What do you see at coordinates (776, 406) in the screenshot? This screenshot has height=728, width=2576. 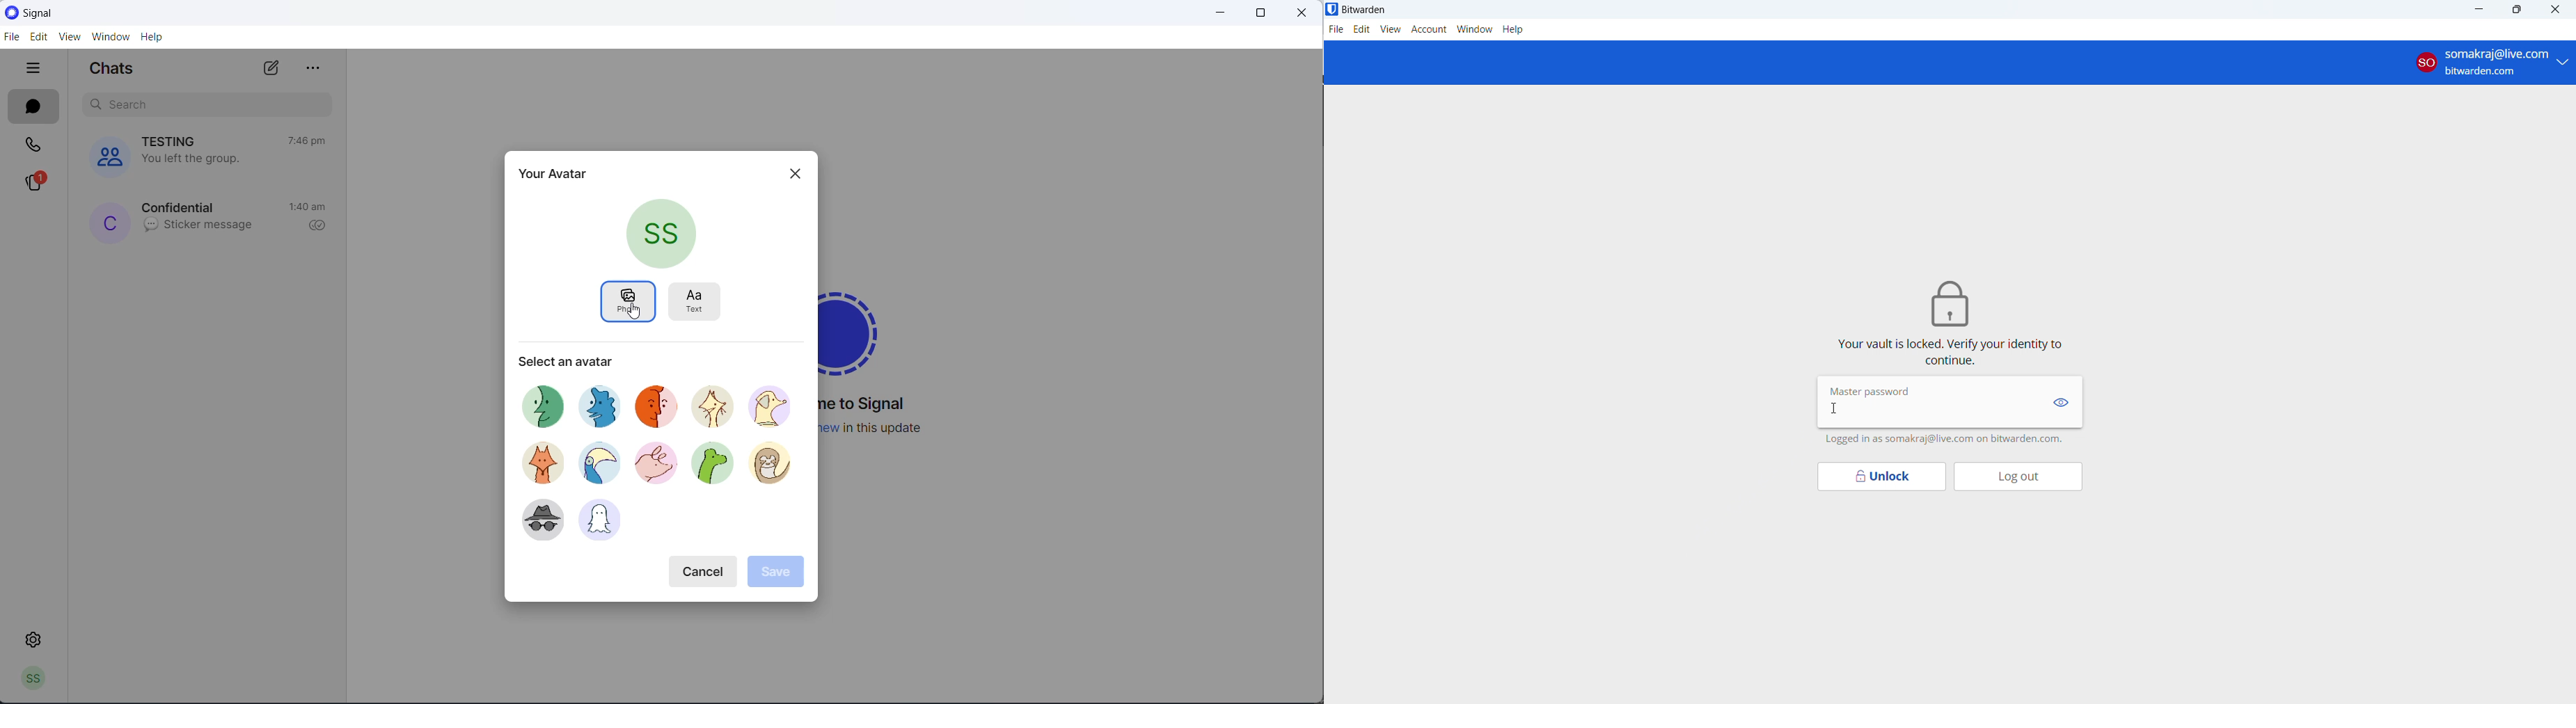 I see `avatar` at bounding box center [776, 406].